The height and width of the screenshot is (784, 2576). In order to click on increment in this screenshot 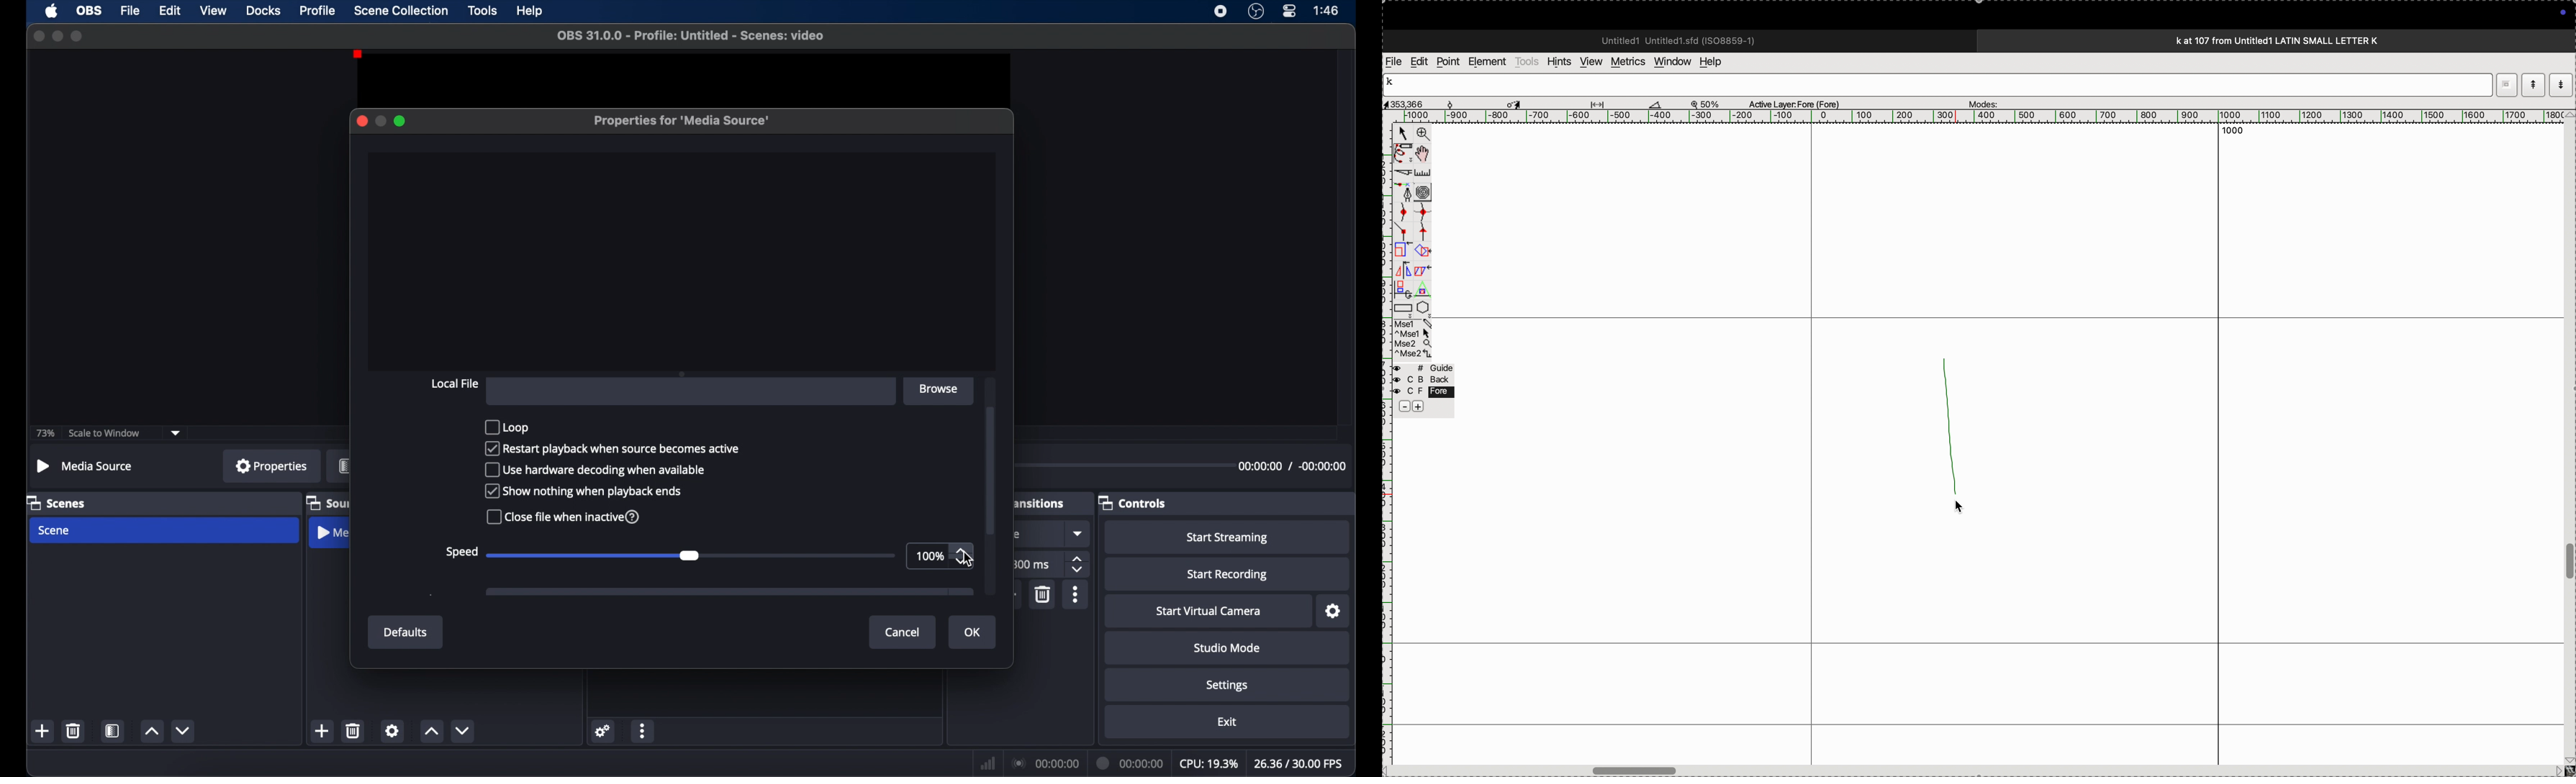, I will do `click(152, 731)`.